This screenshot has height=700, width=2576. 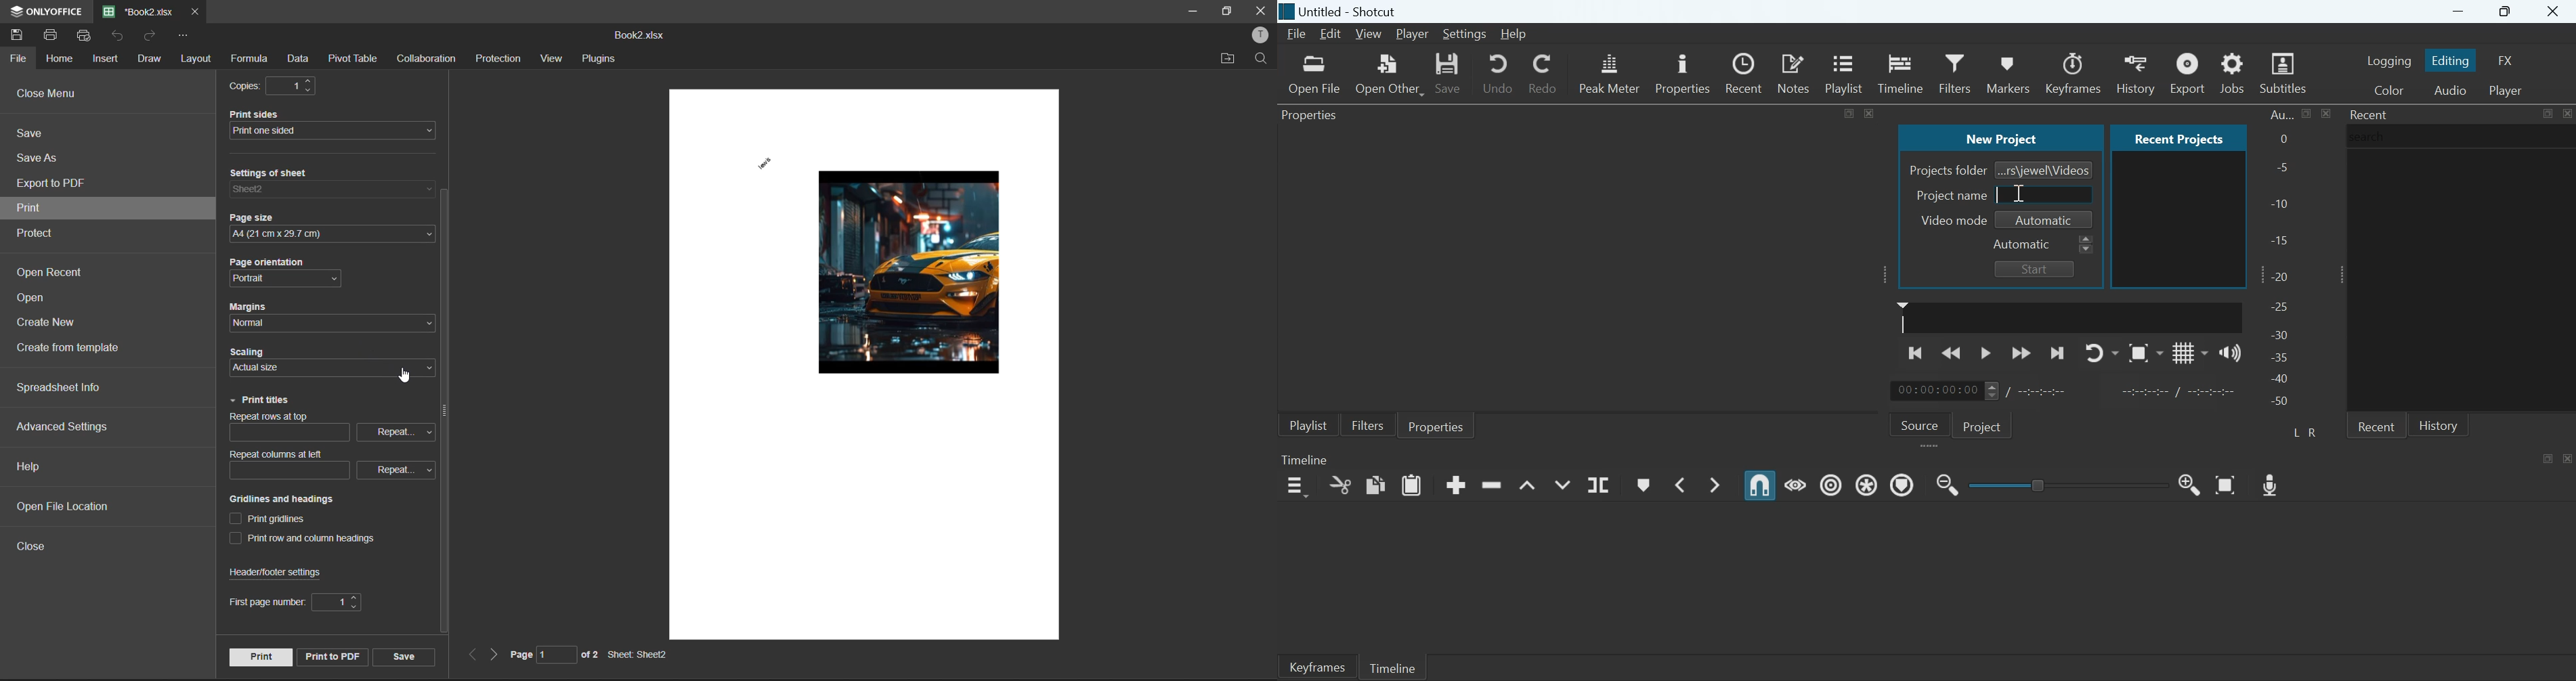 What do you see at coordinates (1229, 59) in the screenshot?
I see `open location` at bounding box center [1229, 59].